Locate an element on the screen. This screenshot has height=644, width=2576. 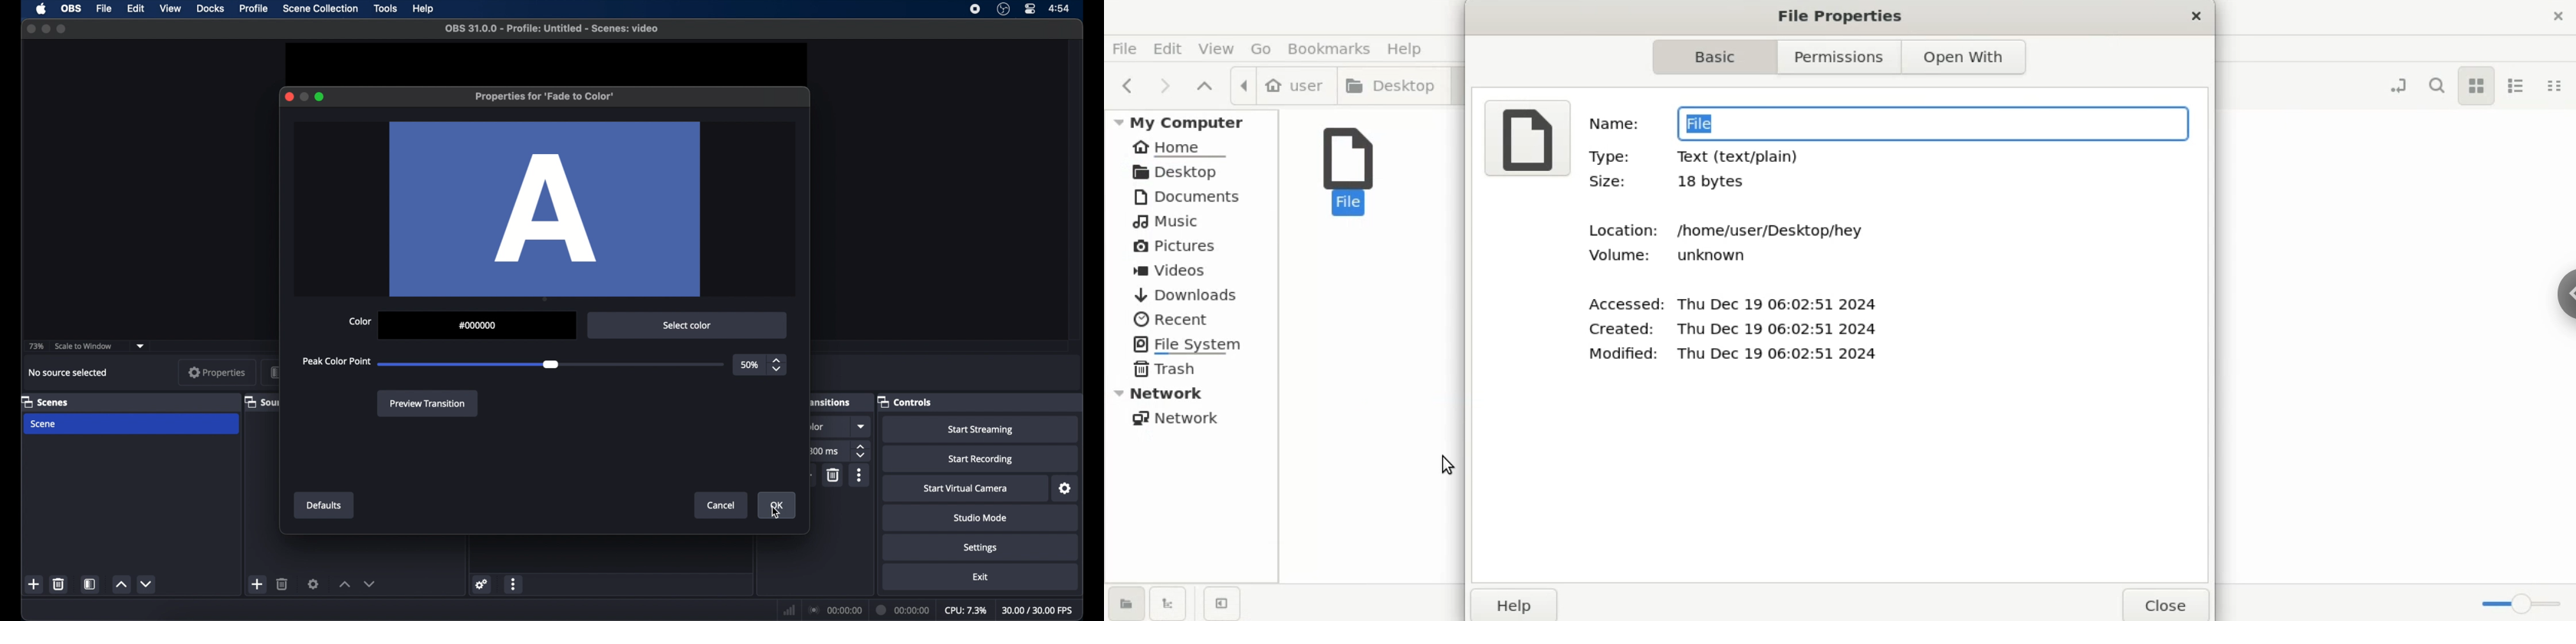
docks is located at coordinates (211, 9).